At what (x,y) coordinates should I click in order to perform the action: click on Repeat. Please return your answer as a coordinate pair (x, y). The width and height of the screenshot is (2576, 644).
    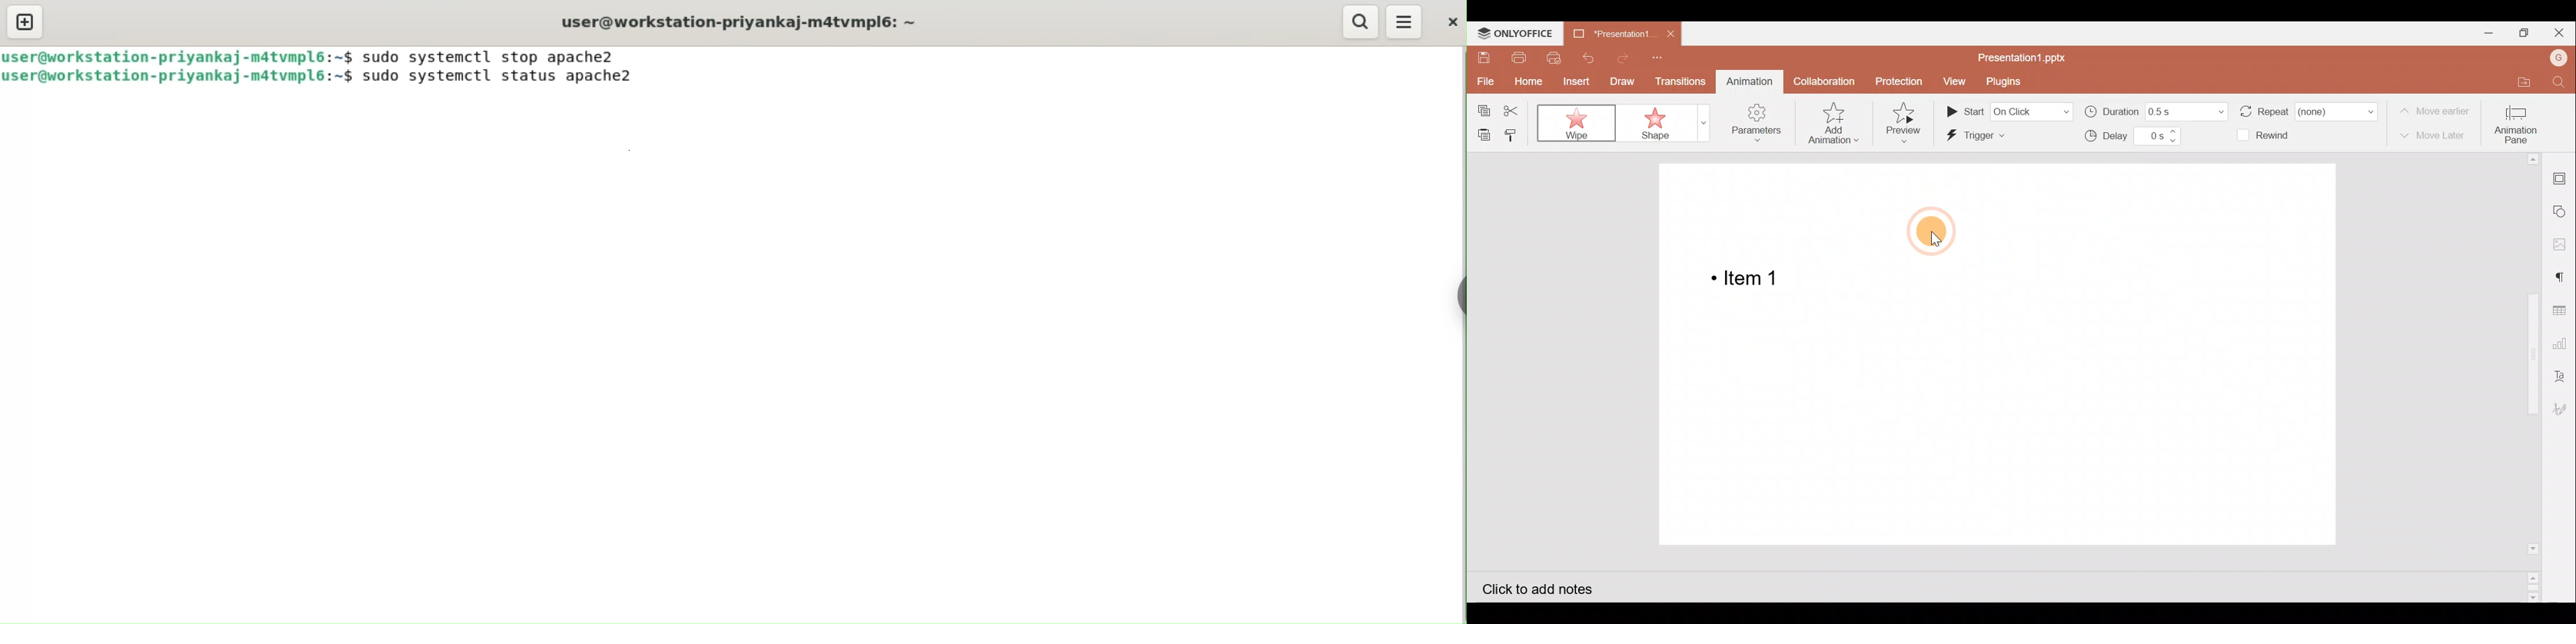
    Looking at the image, I should click on (2310, 110).